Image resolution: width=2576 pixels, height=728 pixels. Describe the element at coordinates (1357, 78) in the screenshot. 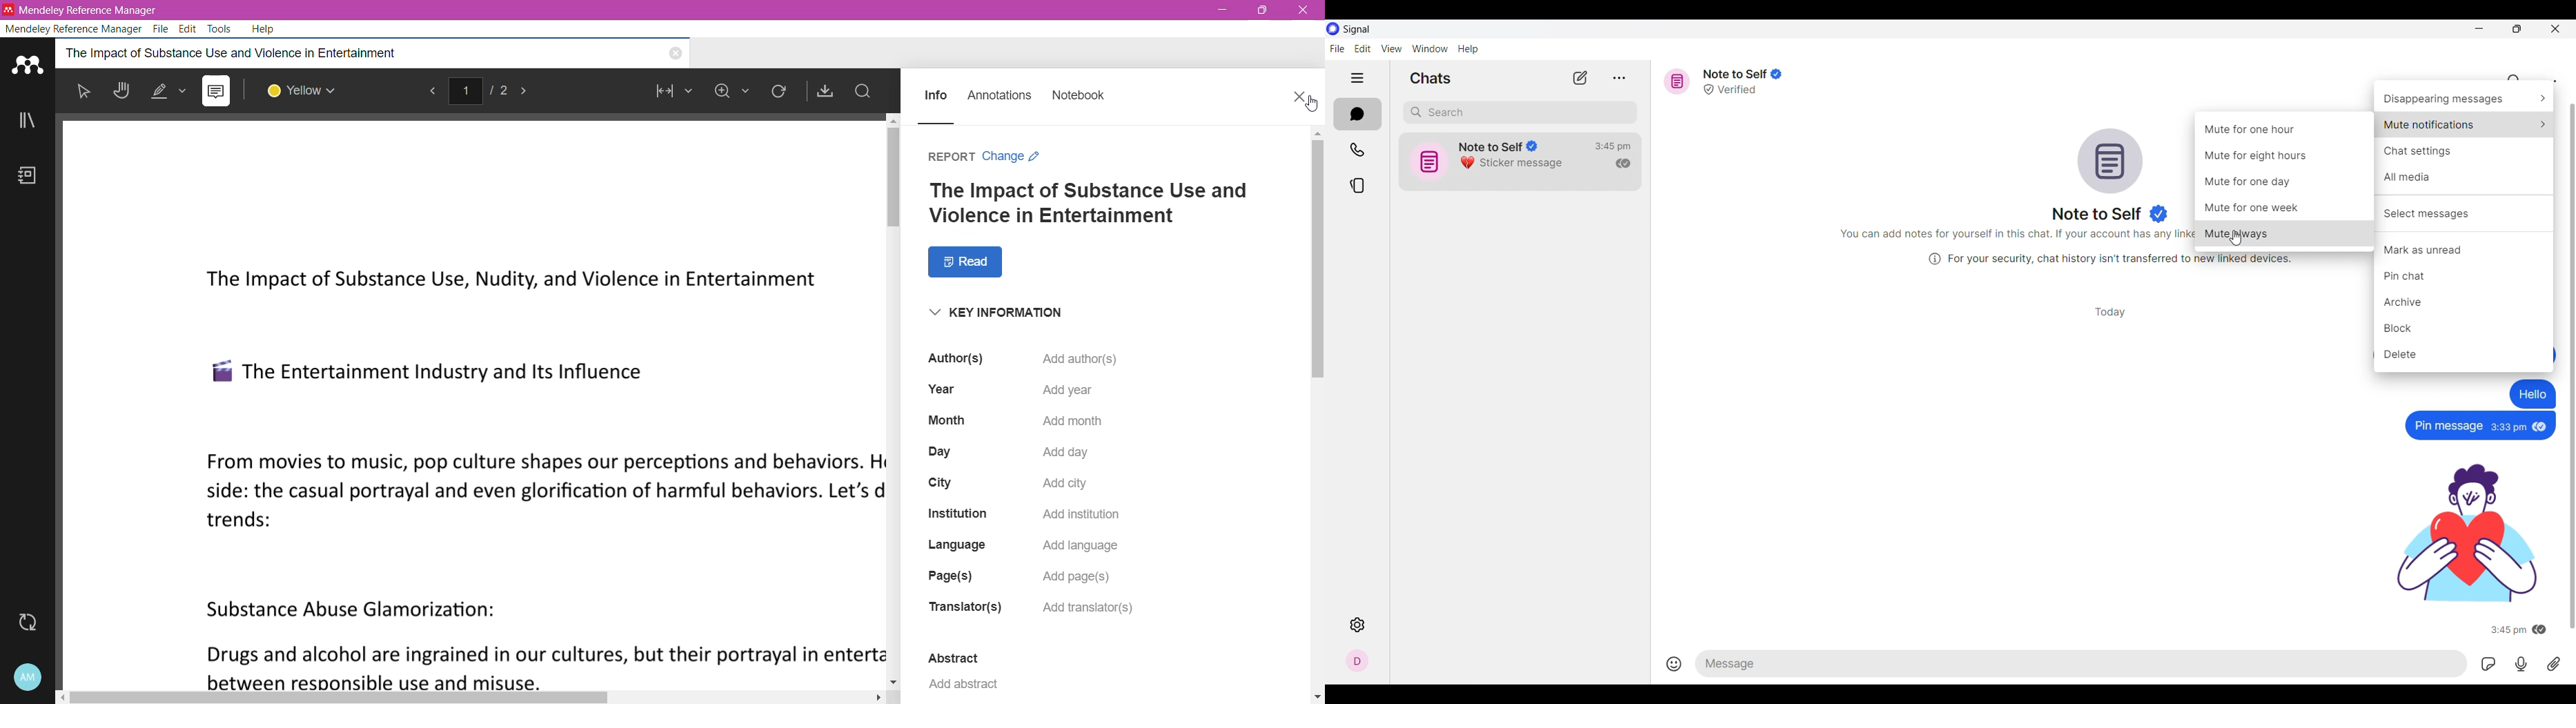

I see `Show/Hide left side pane` at that location.